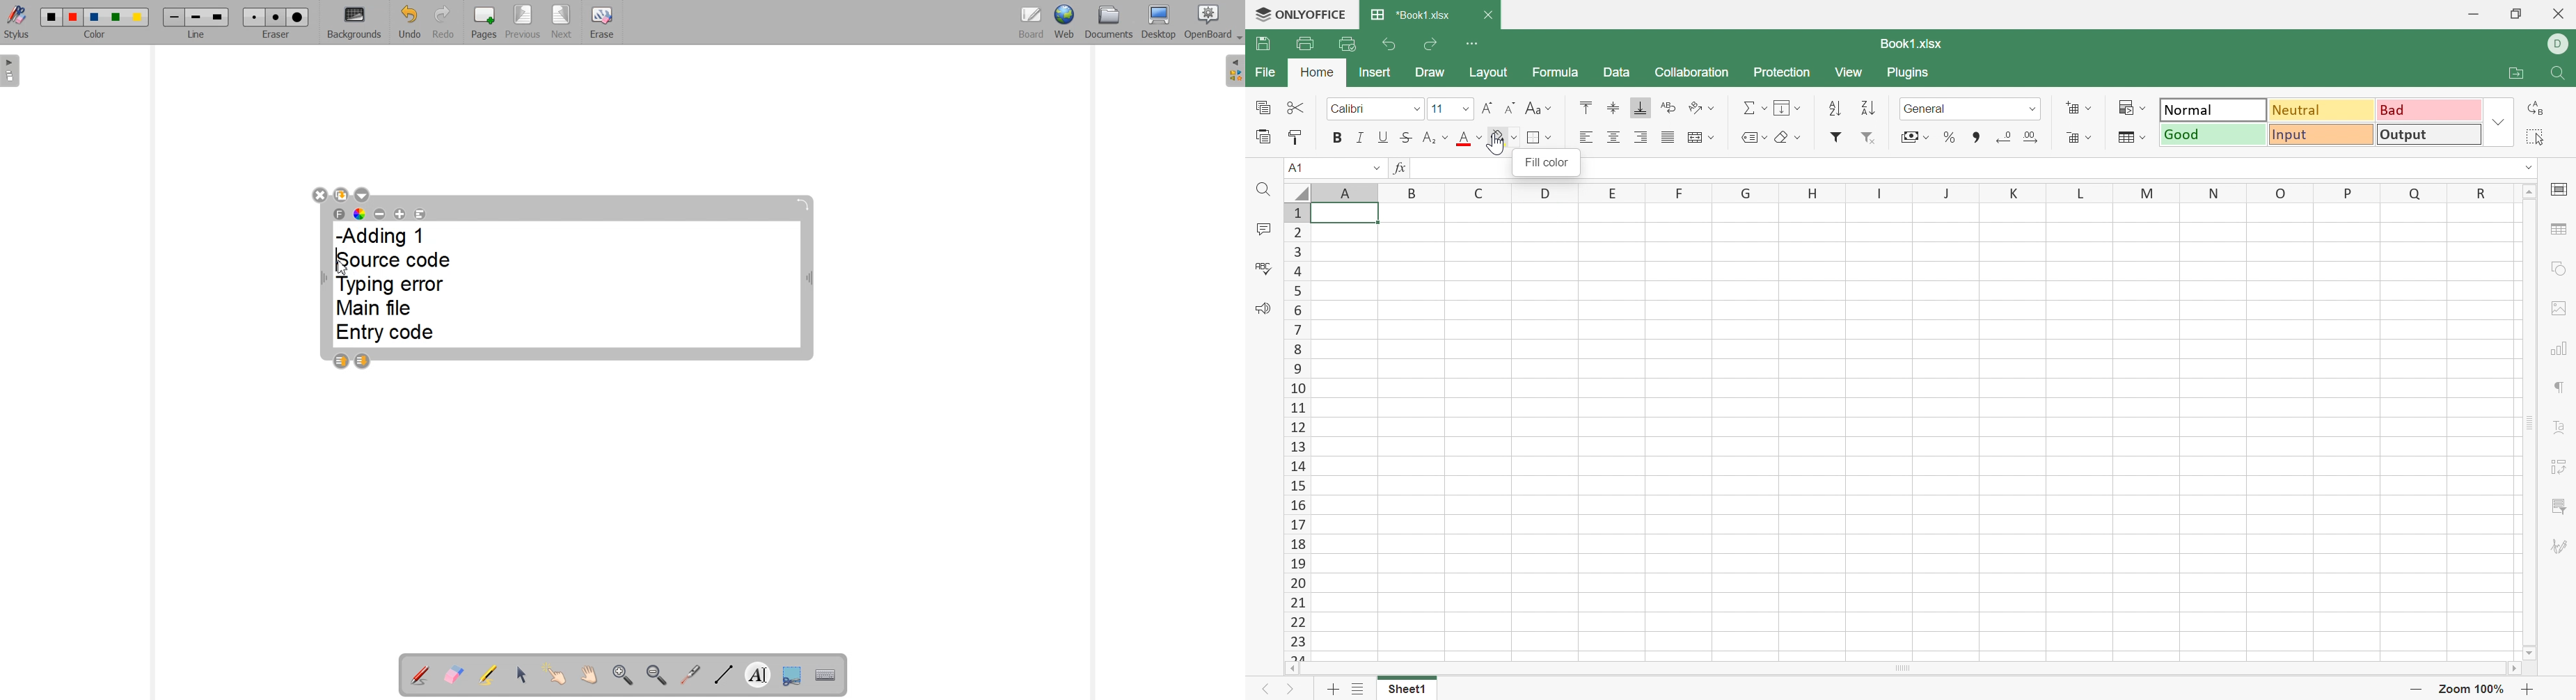 The height and width of the screenshot is (700, 2576). Describe the element at coordinates (2080, 109) in the screenshot. I see `Insert cells` at that location.